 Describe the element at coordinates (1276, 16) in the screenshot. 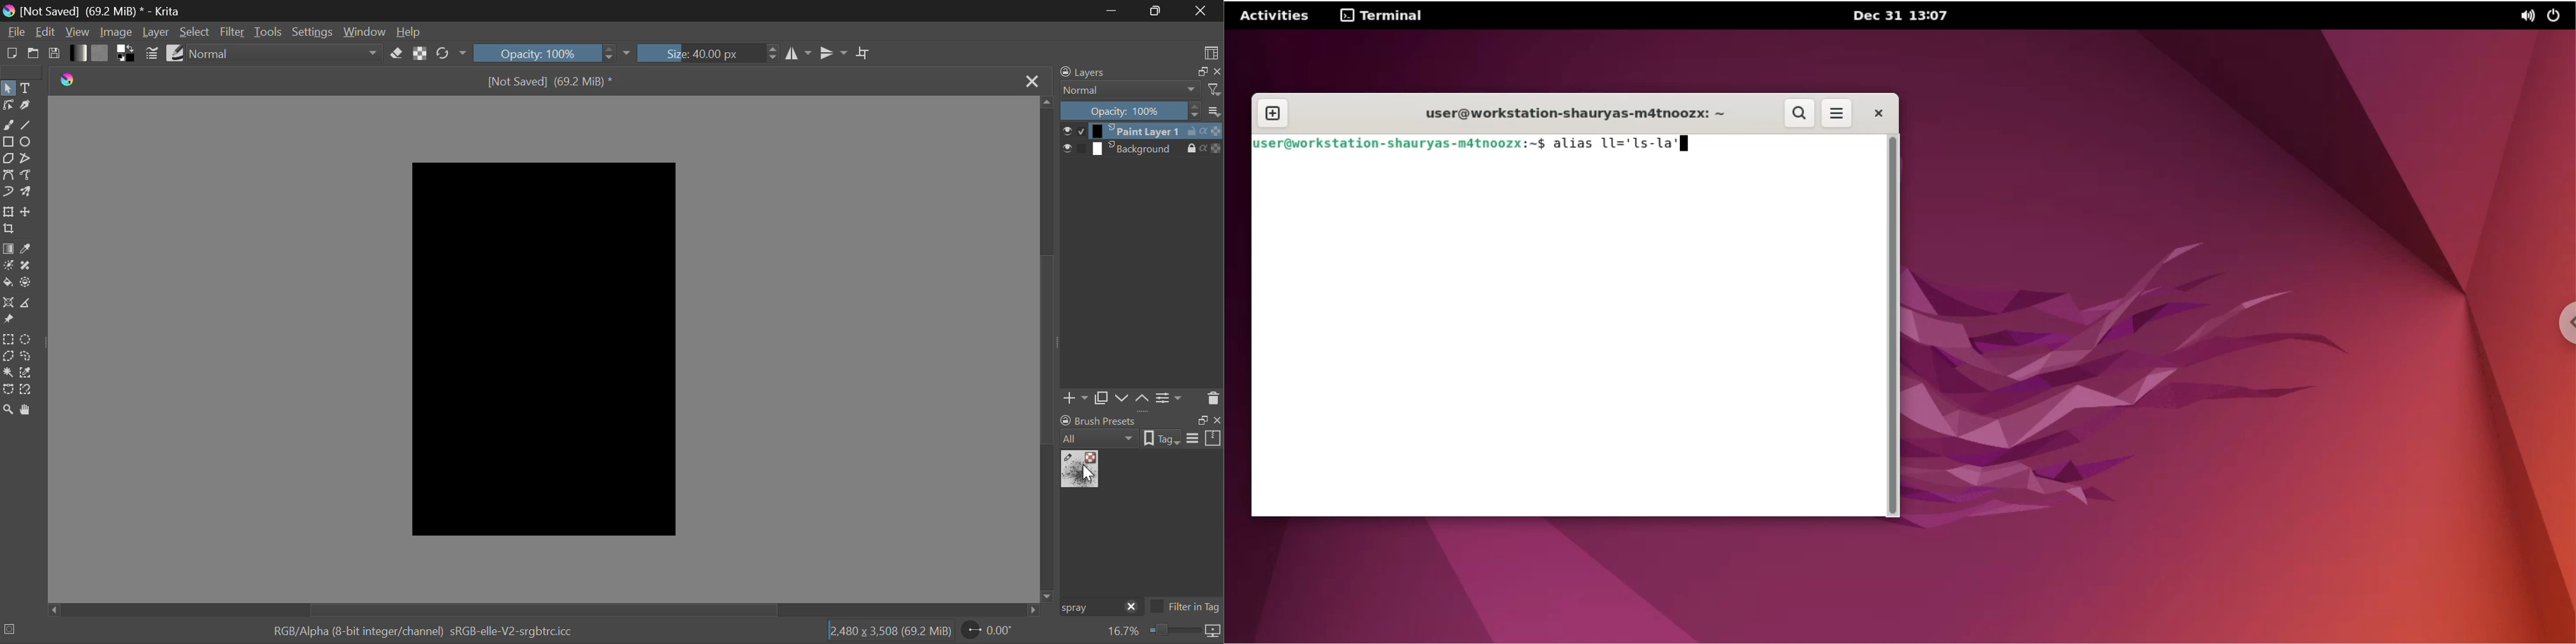

I see `Activities` at that location.